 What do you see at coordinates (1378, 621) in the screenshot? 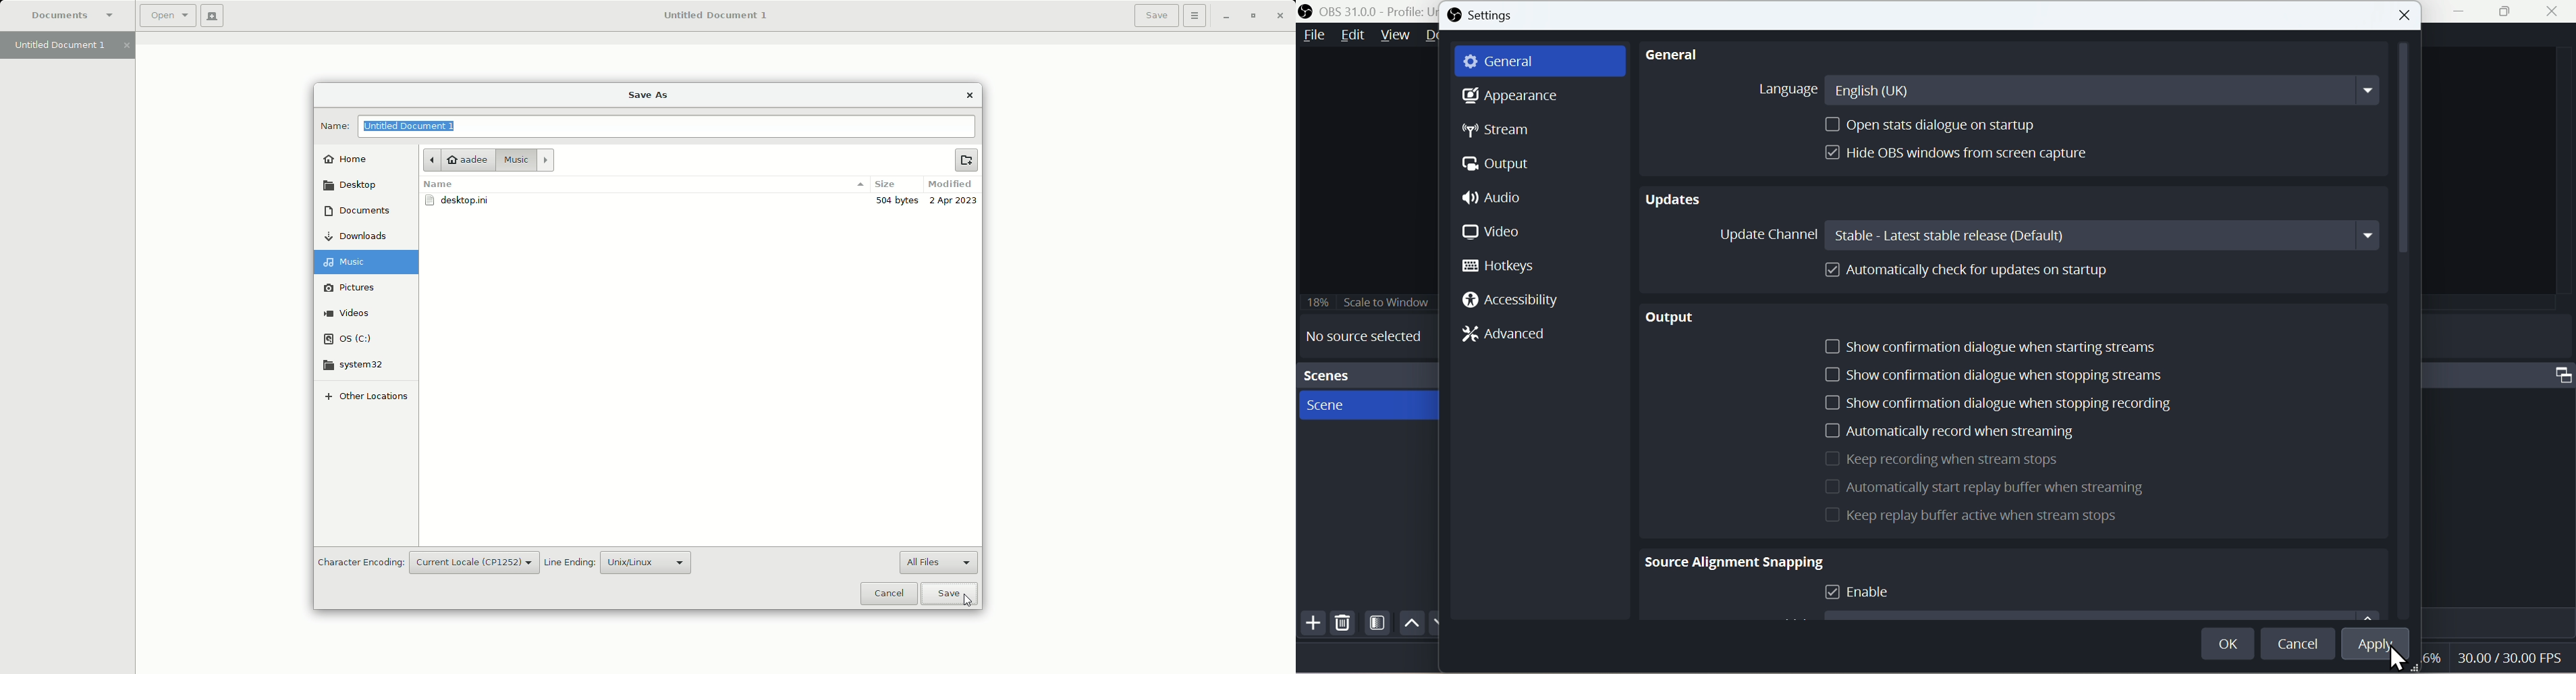
I see `Scene Filters` at bounding box center [1378, 621].